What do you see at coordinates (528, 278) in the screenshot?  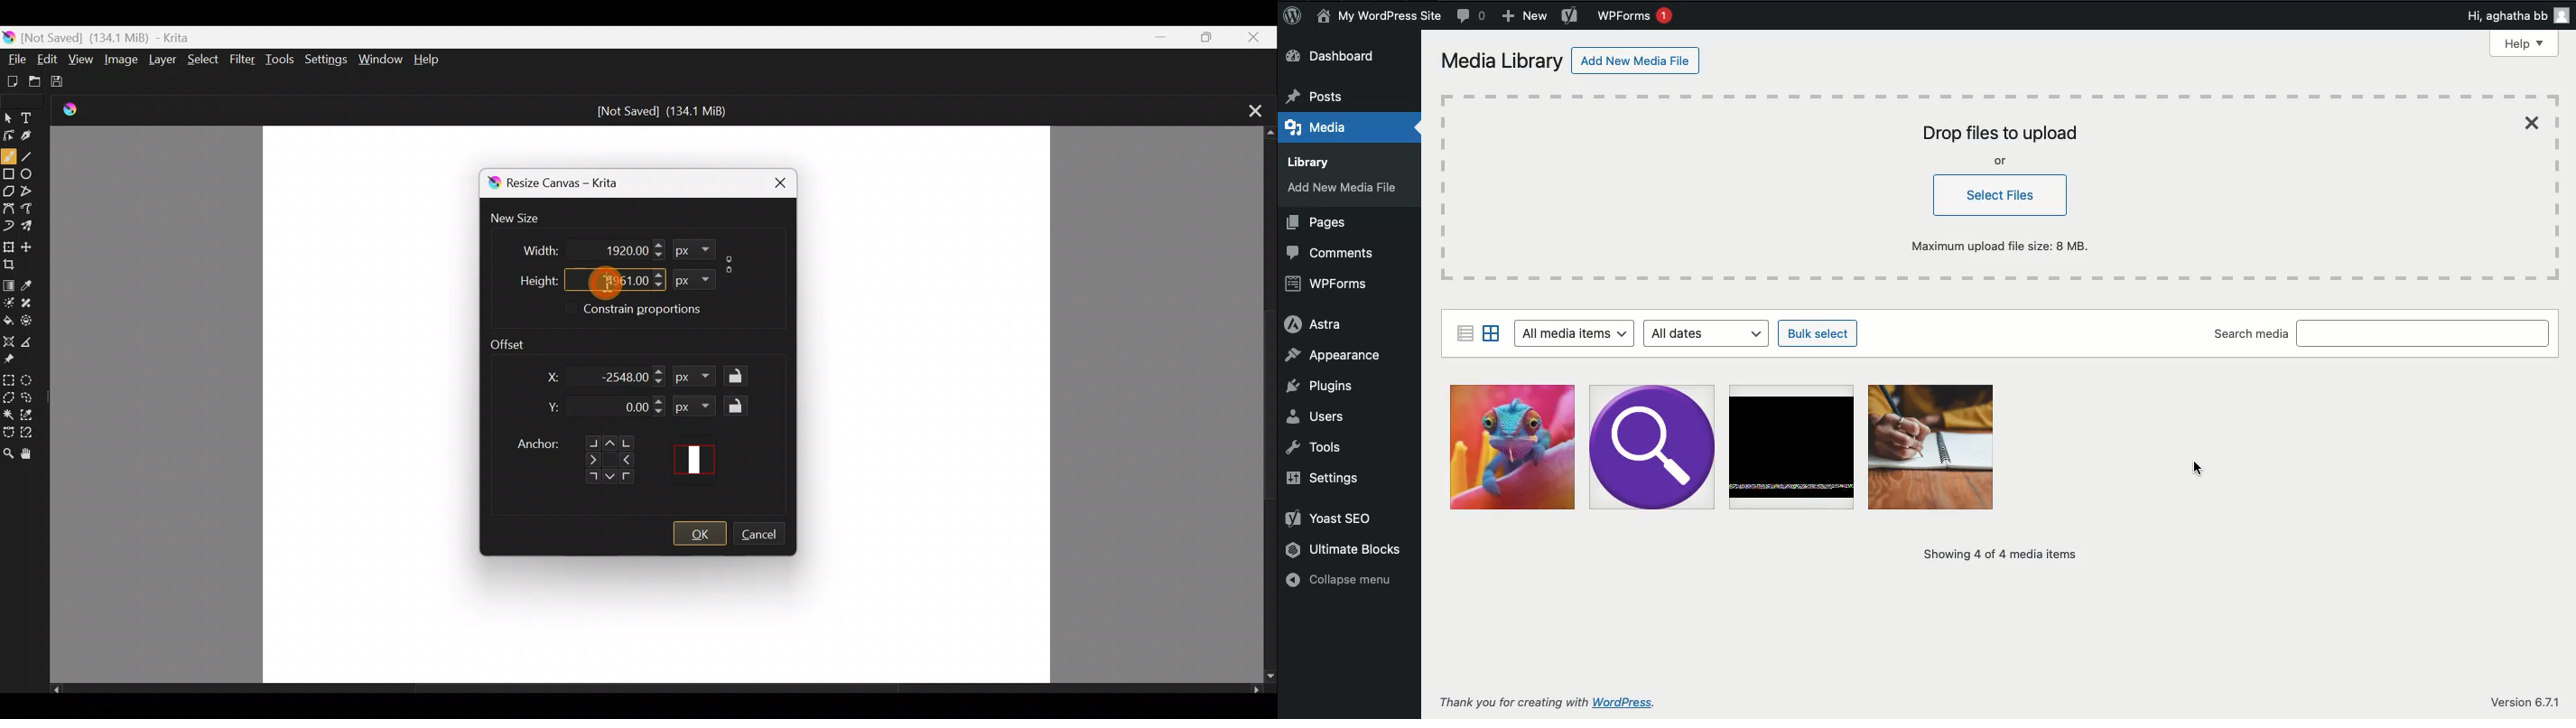 I see `Height` at bounding box center [528, 278].